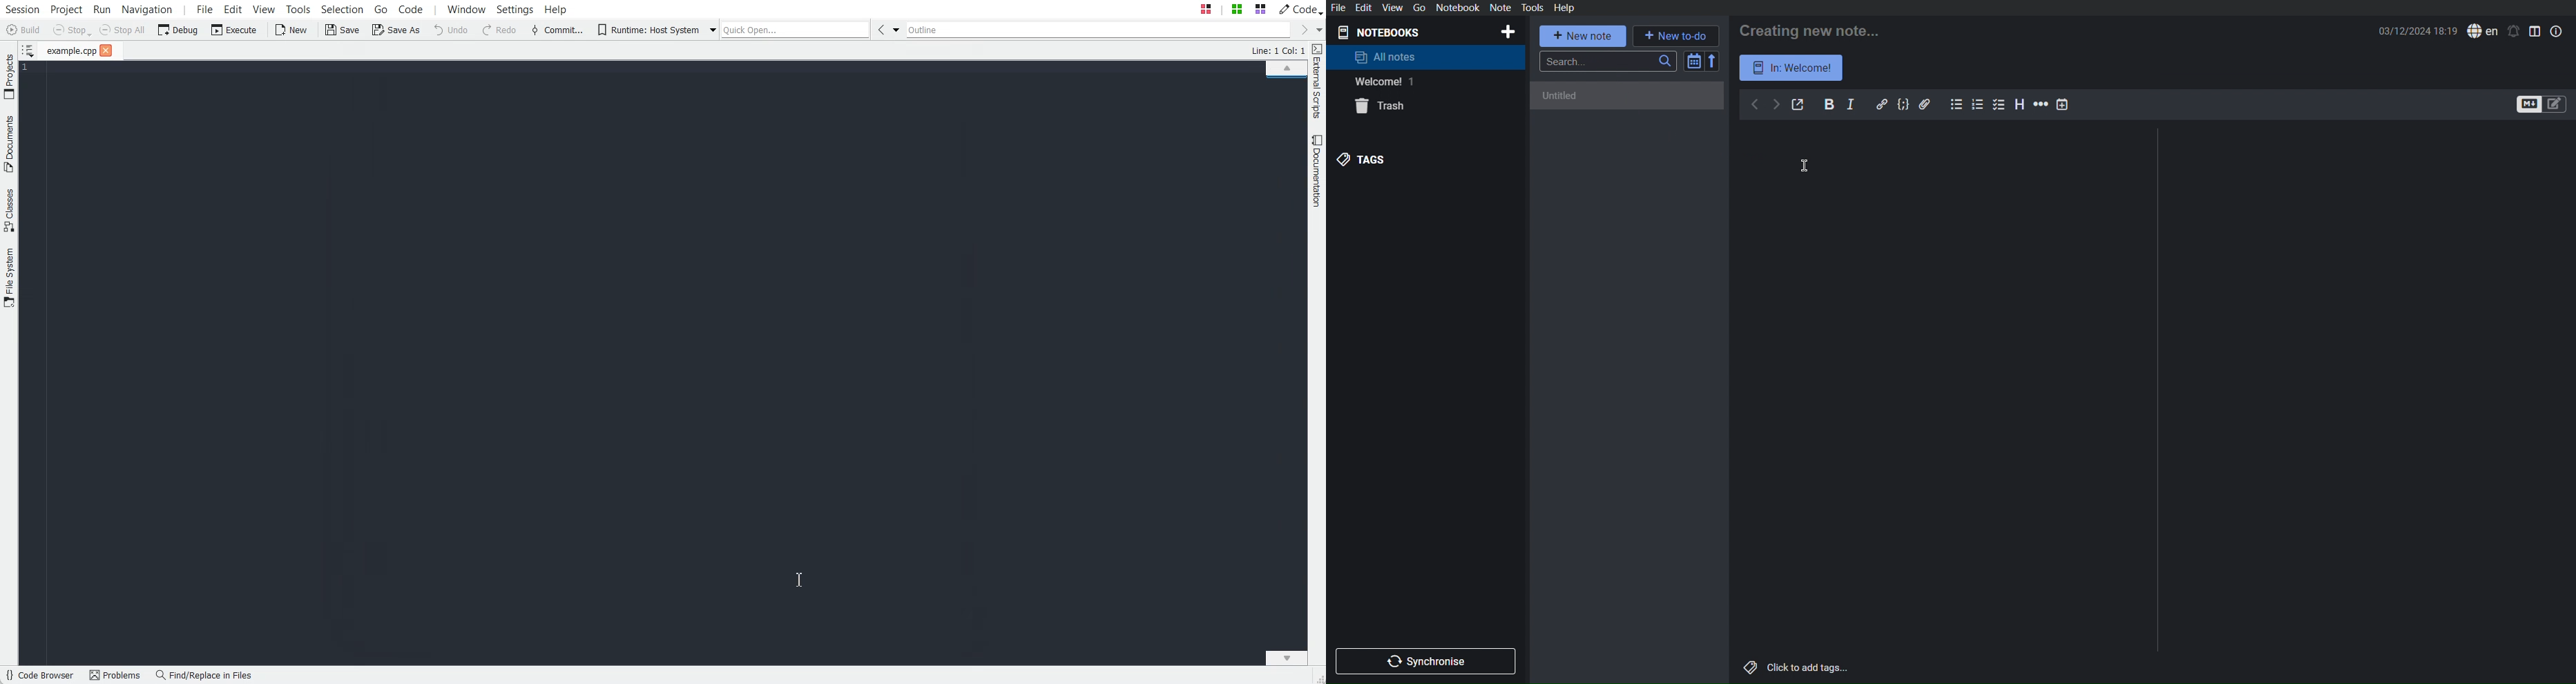  I want to click on Documentation, so click(1318, 171).